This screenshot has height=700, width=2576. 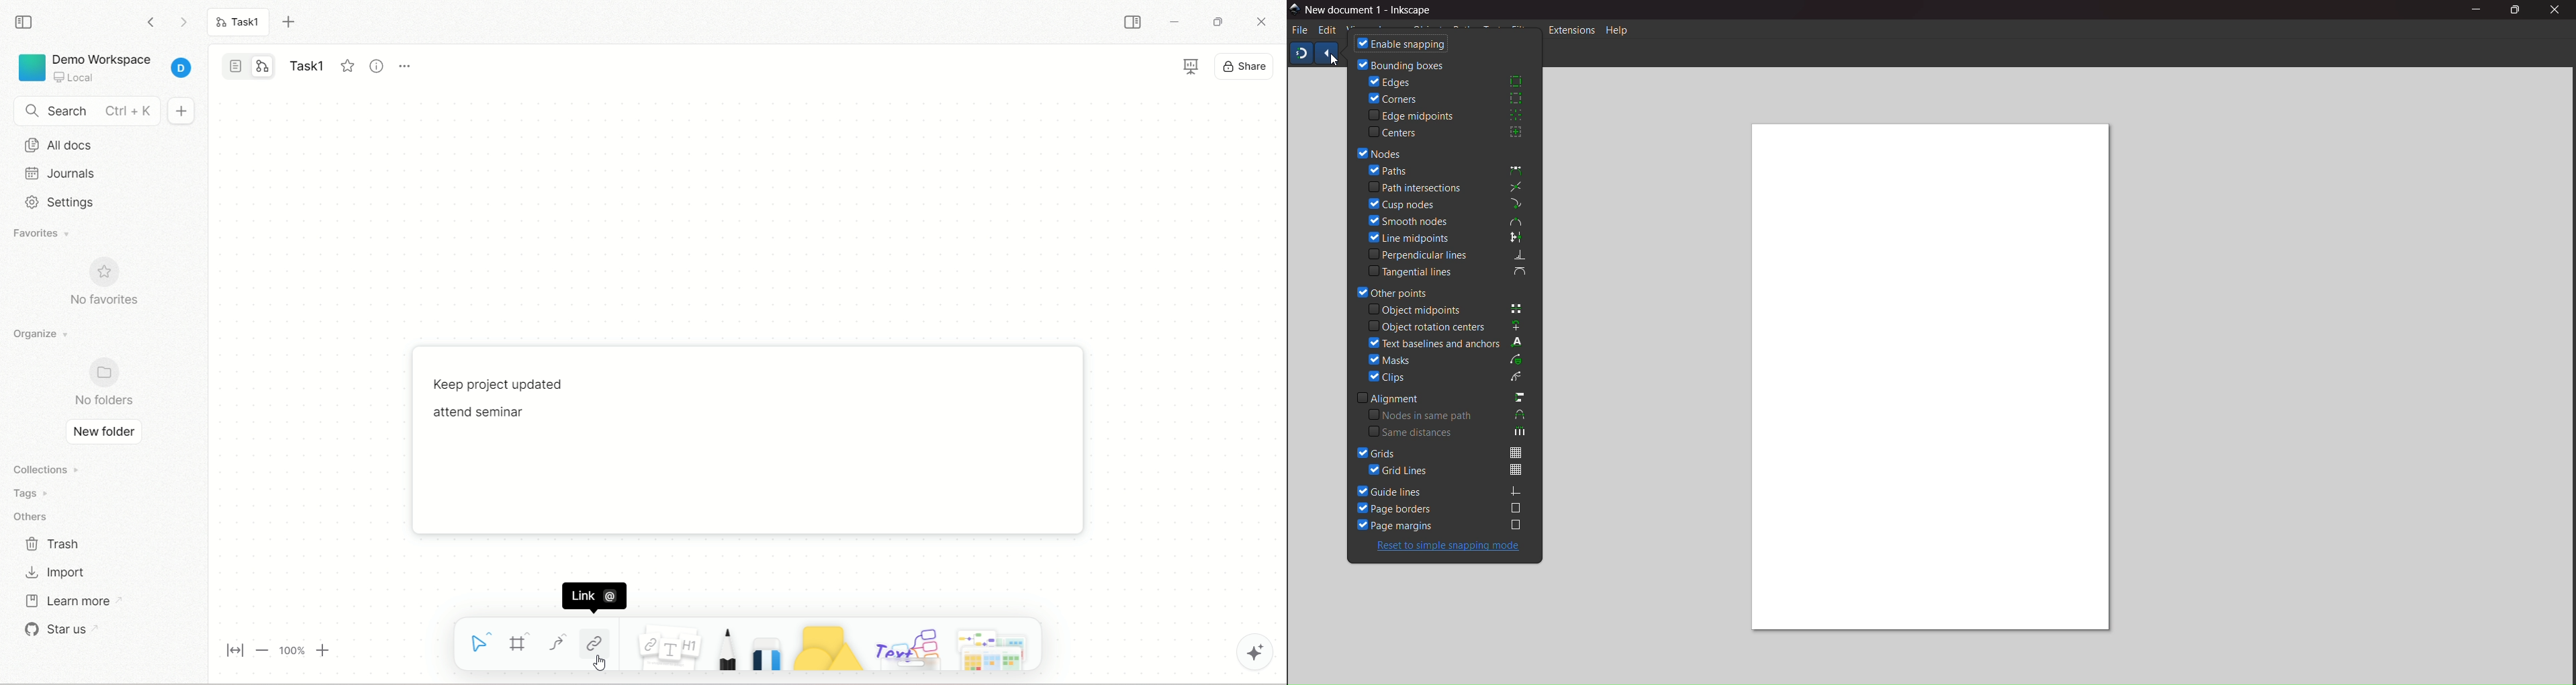 I want to click on others, so click(x=36, y=514).